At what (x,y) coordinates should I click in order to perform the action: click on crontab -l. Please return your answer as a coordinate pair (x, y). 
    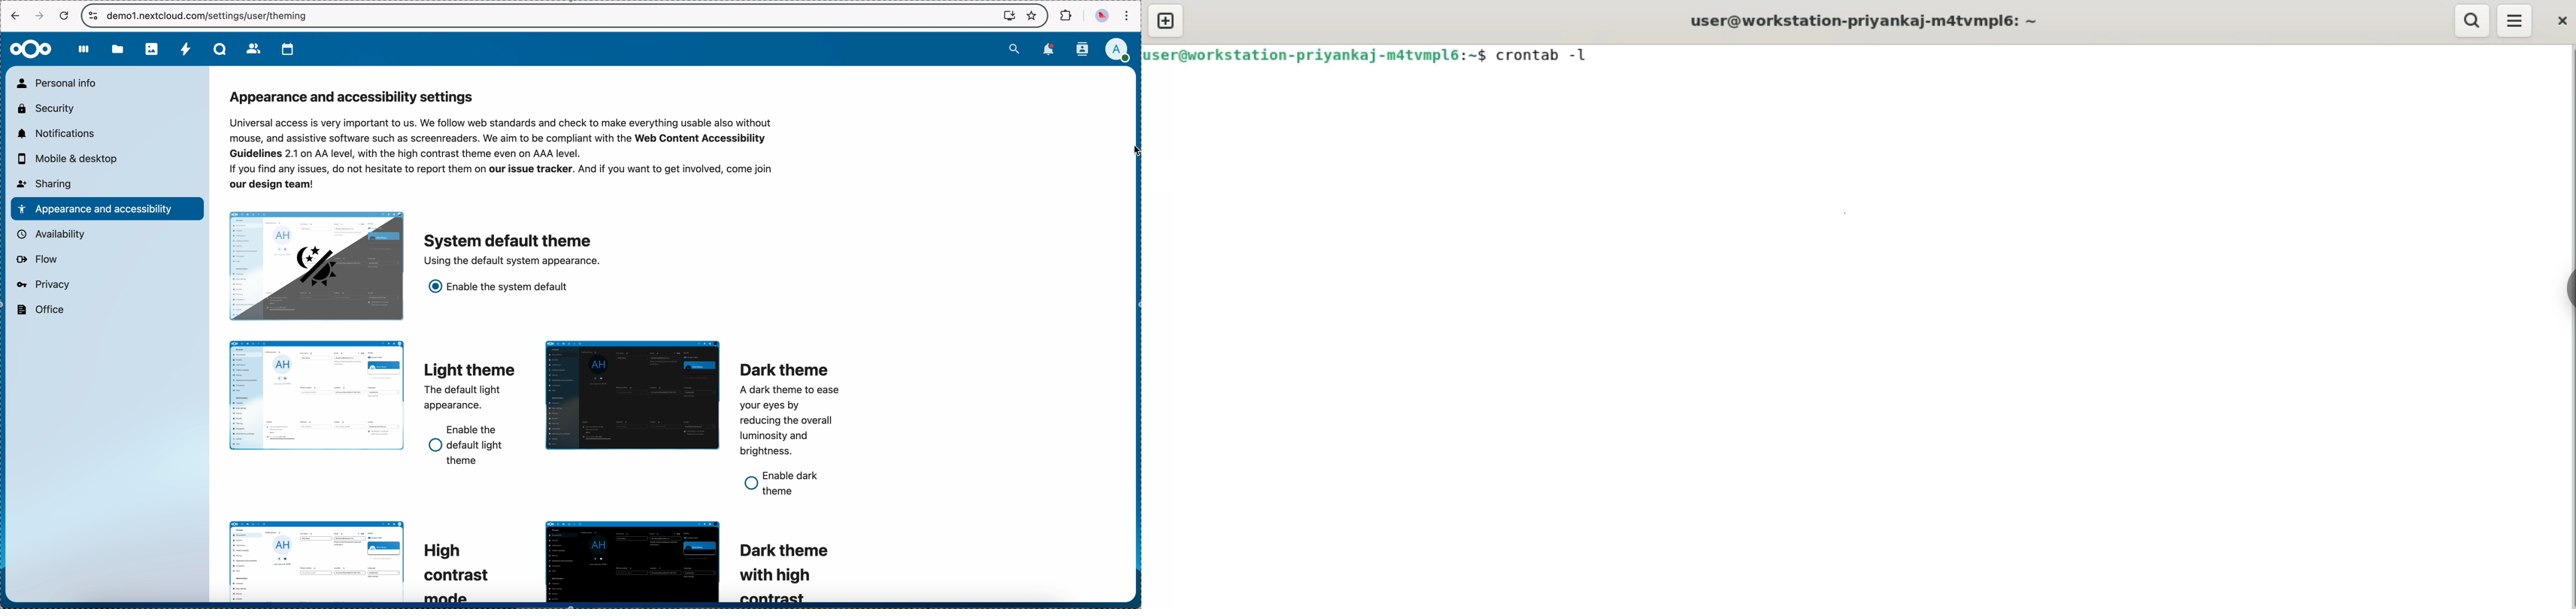
    Looking at the image, I should click on (1553, 55).